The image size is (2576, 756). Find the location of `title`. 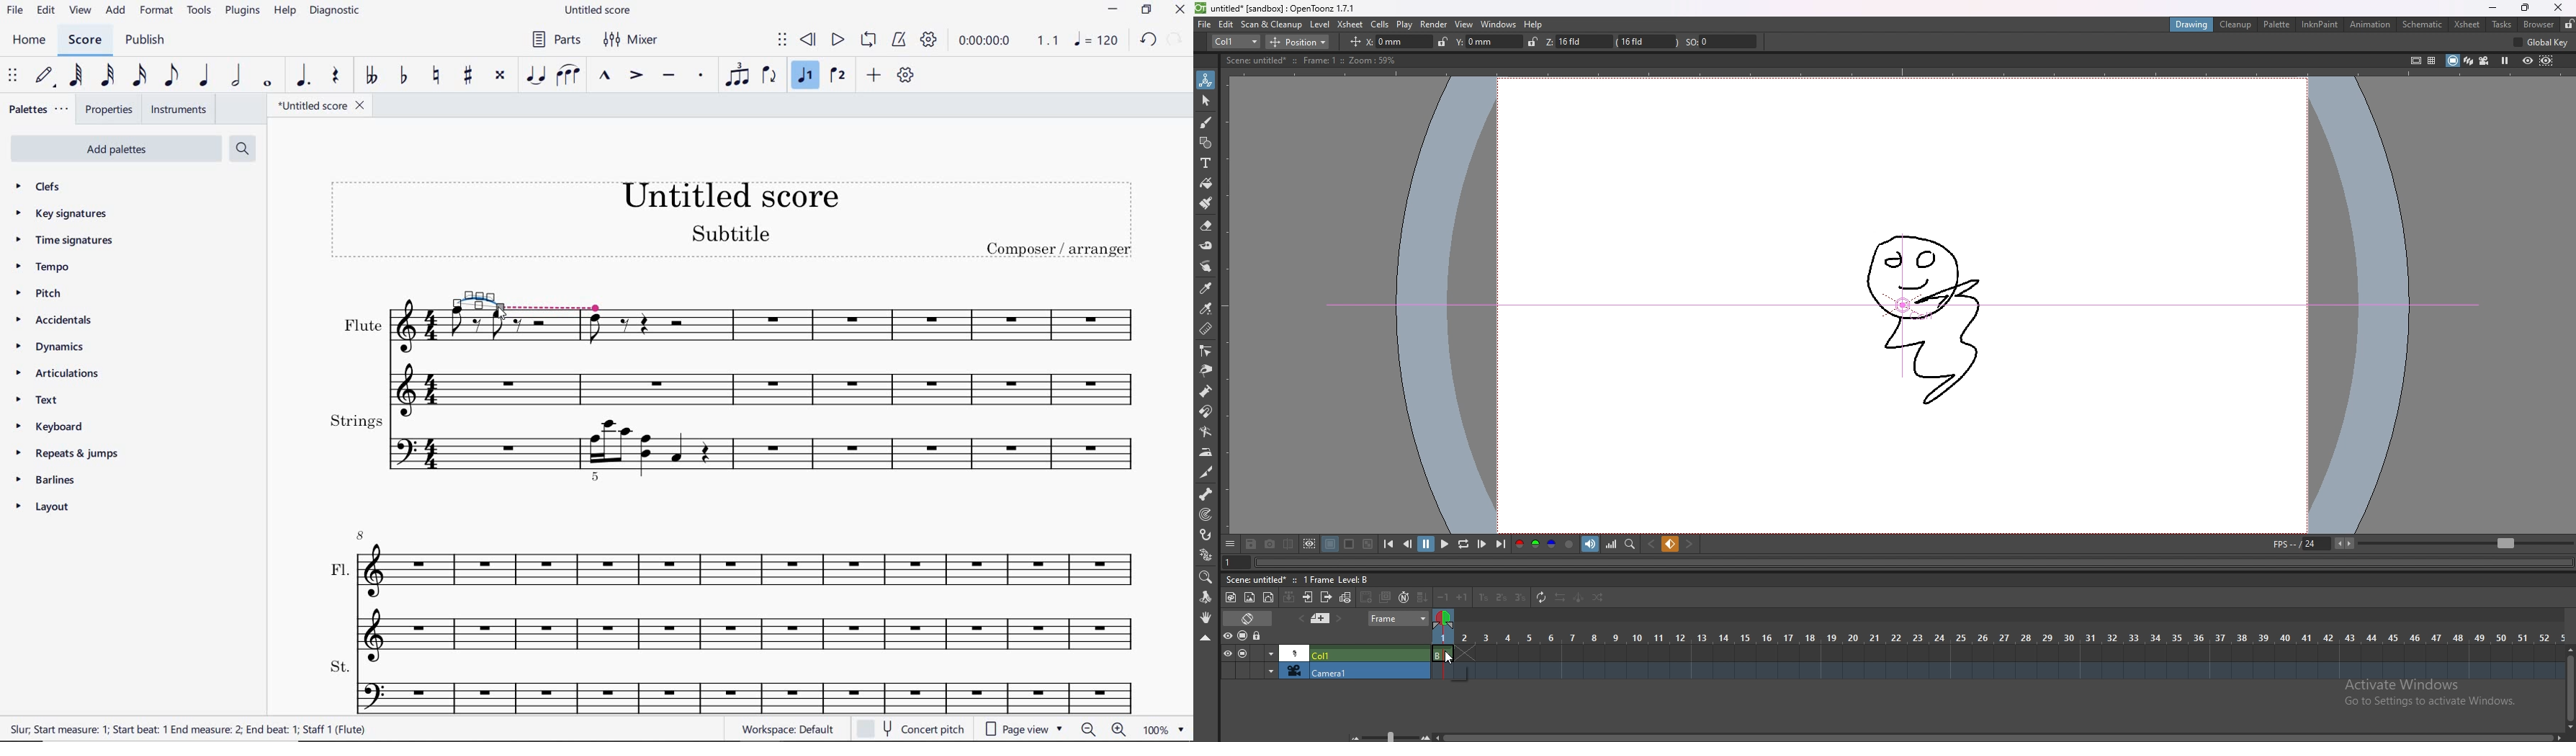

title is located at coordinates (1278, 8).